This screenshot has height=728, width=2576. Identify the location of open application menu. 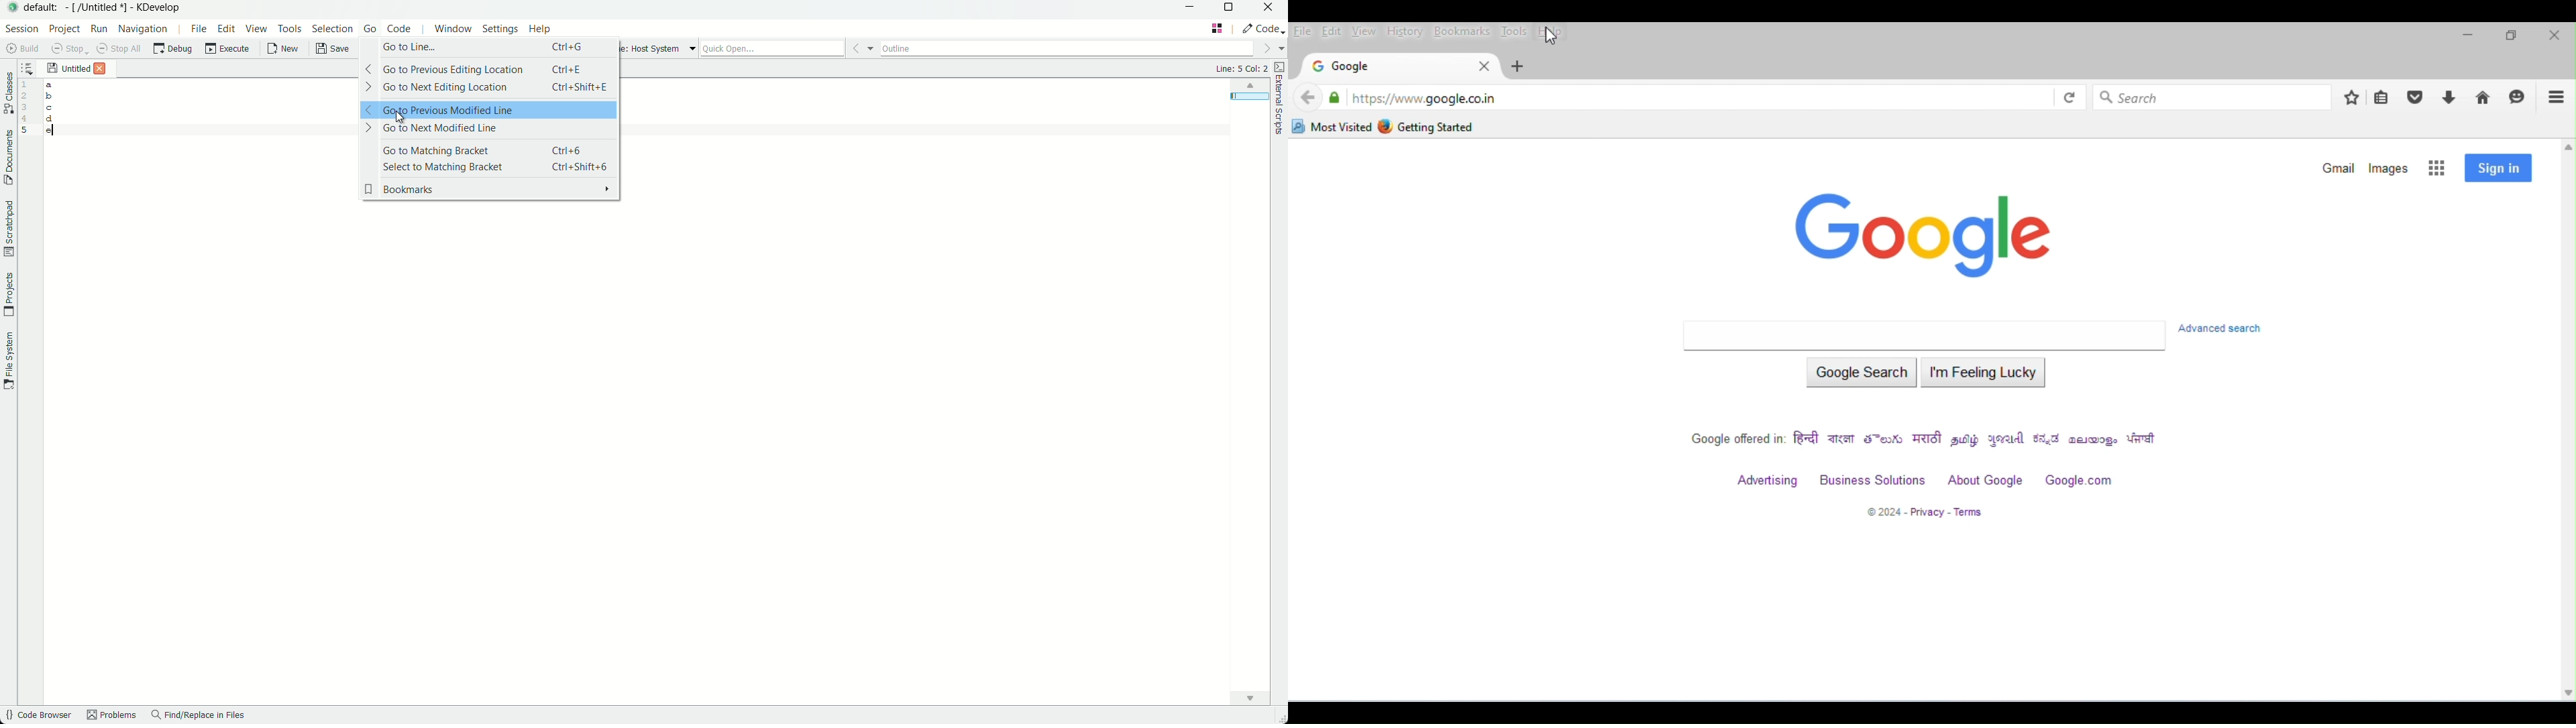
(2557, 97).